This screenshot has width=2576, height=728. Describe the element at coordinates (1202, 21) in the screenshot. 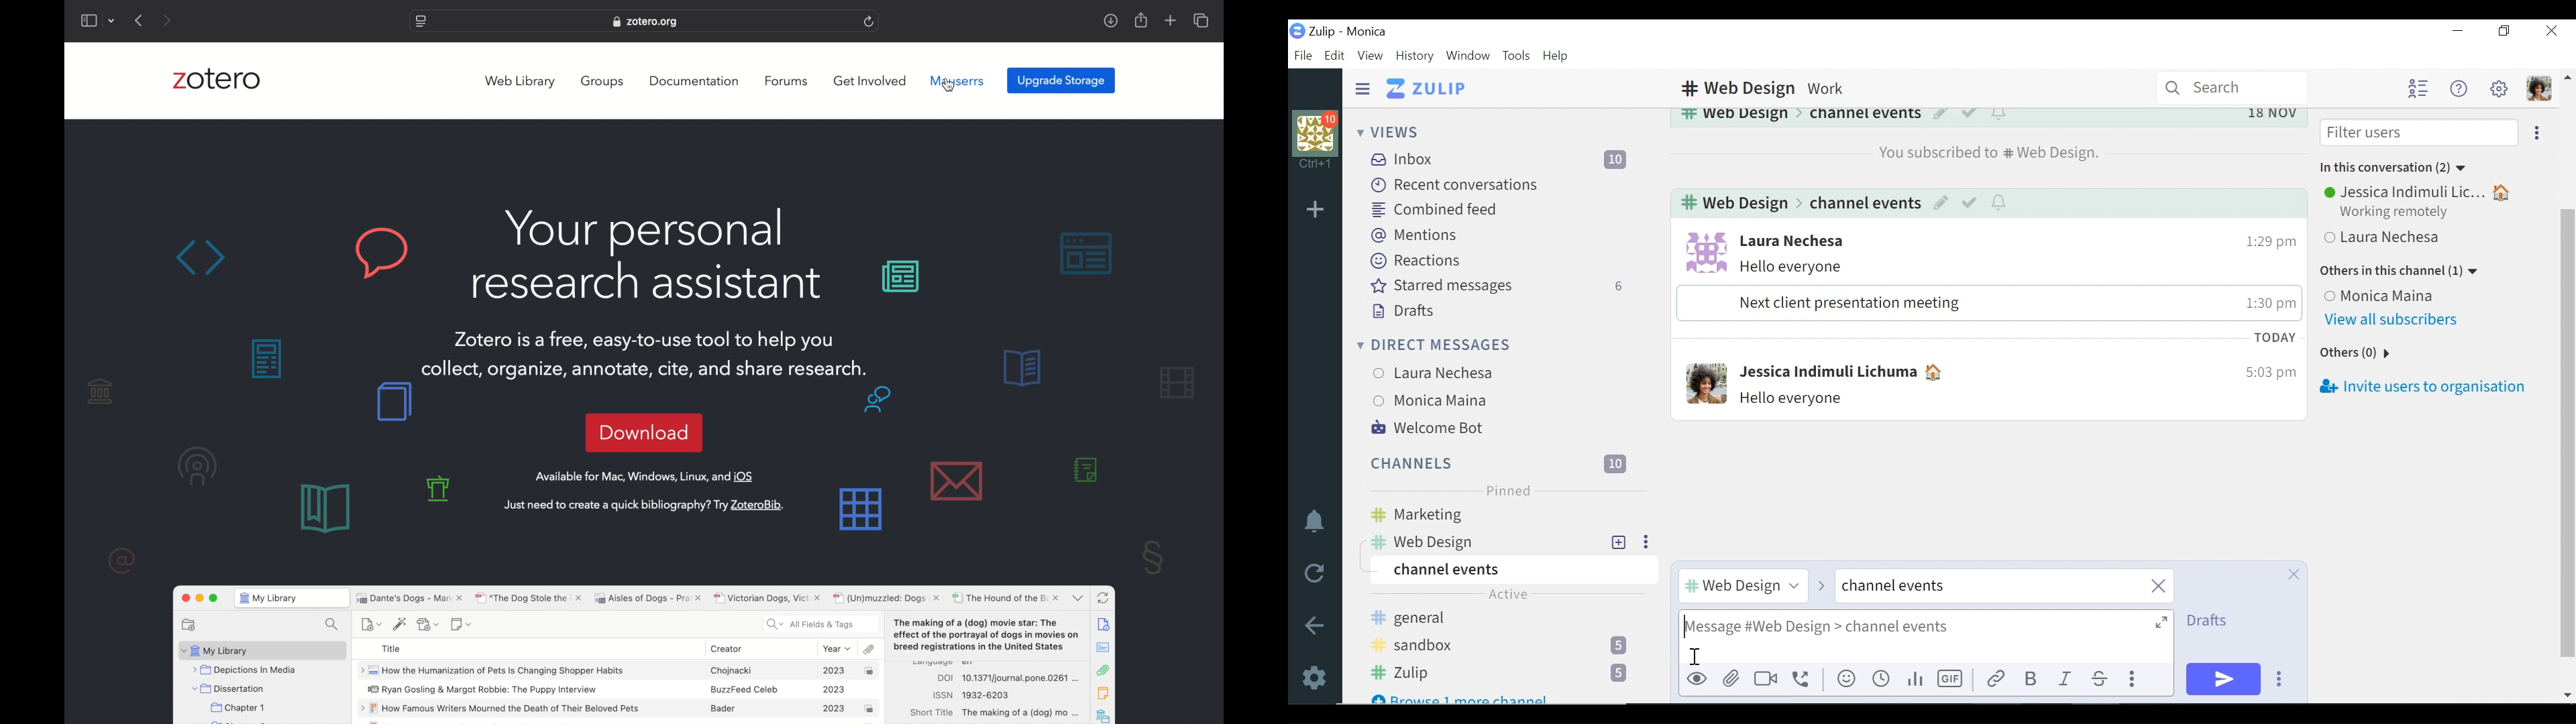

I see `show tab overview` at that location.